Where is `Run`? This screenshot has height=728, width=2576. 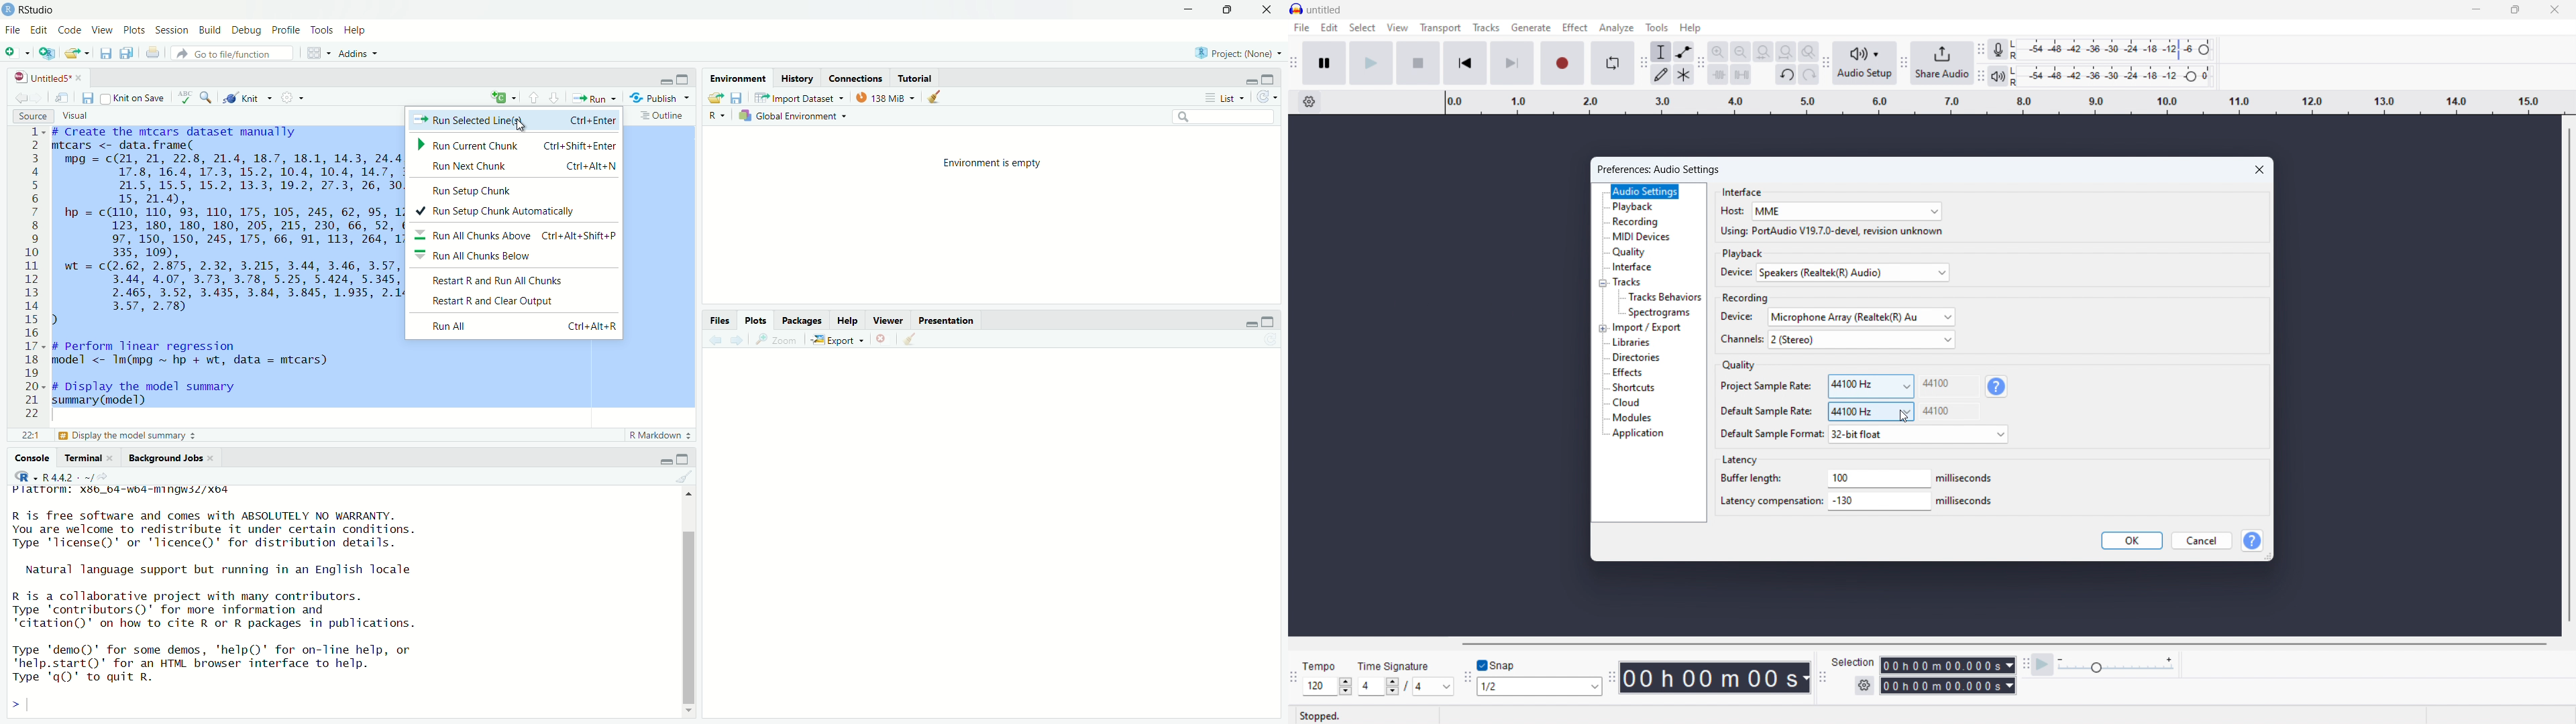 Run is located at coordinates (593, 97).